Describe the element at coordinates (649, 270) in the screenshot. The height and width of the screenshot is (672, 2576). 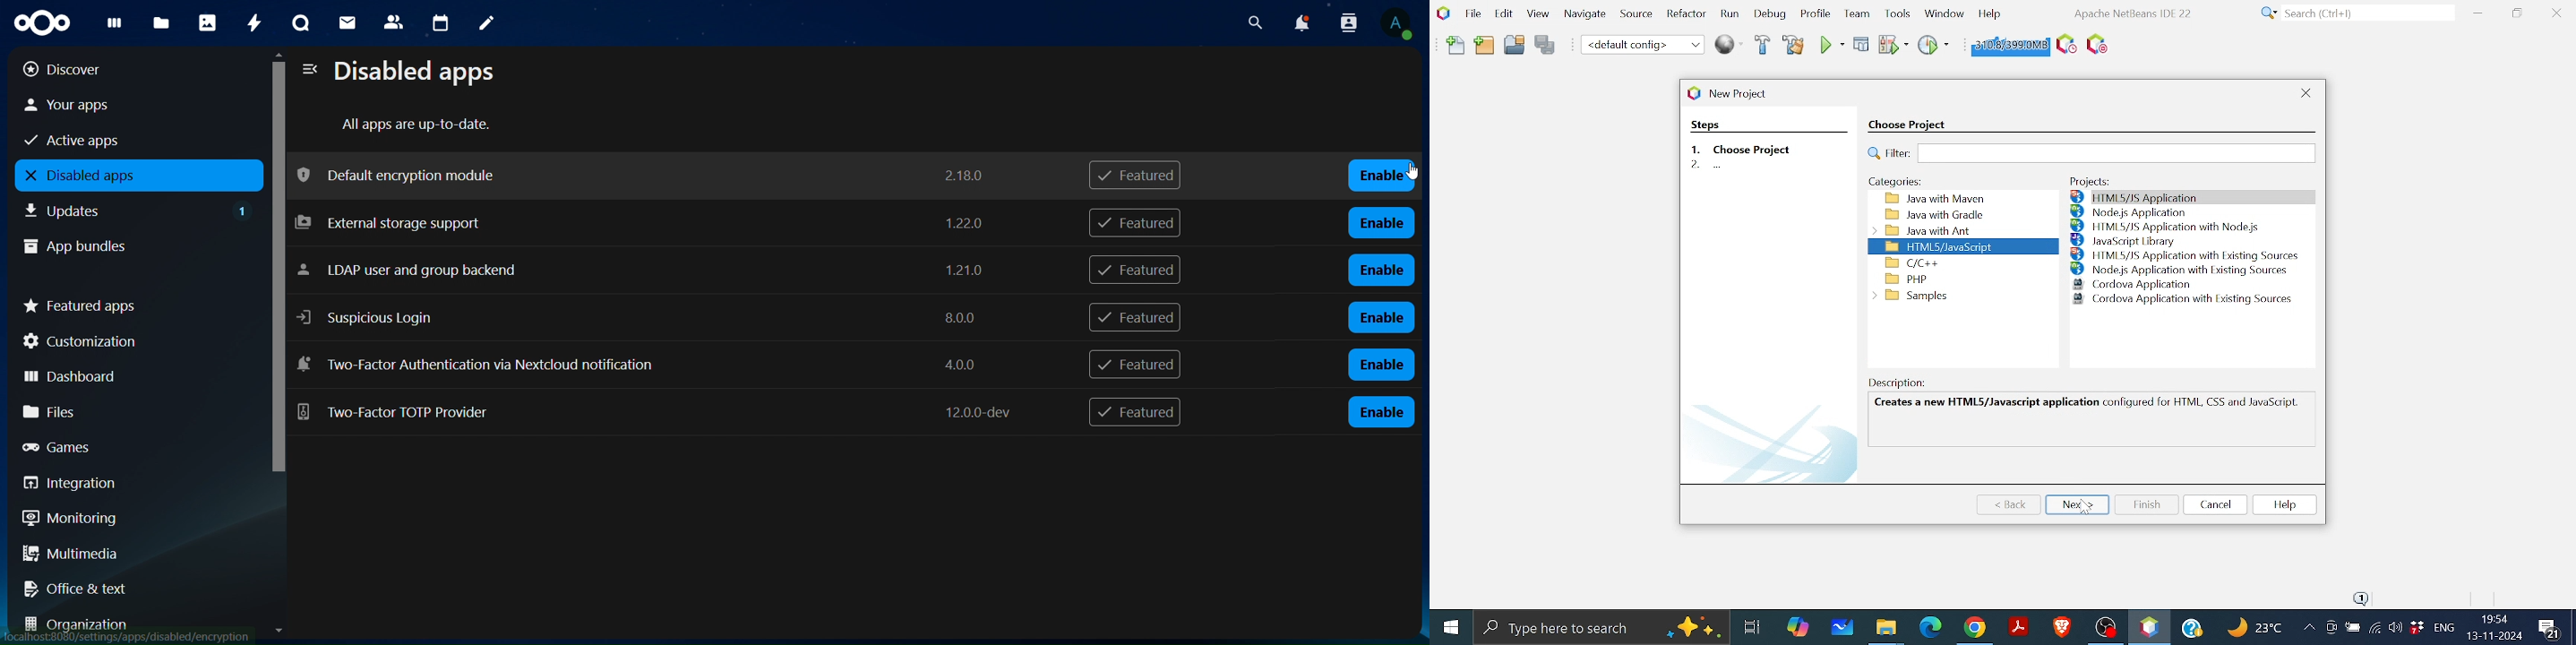
I see `LDAP user and group backend` at that location.